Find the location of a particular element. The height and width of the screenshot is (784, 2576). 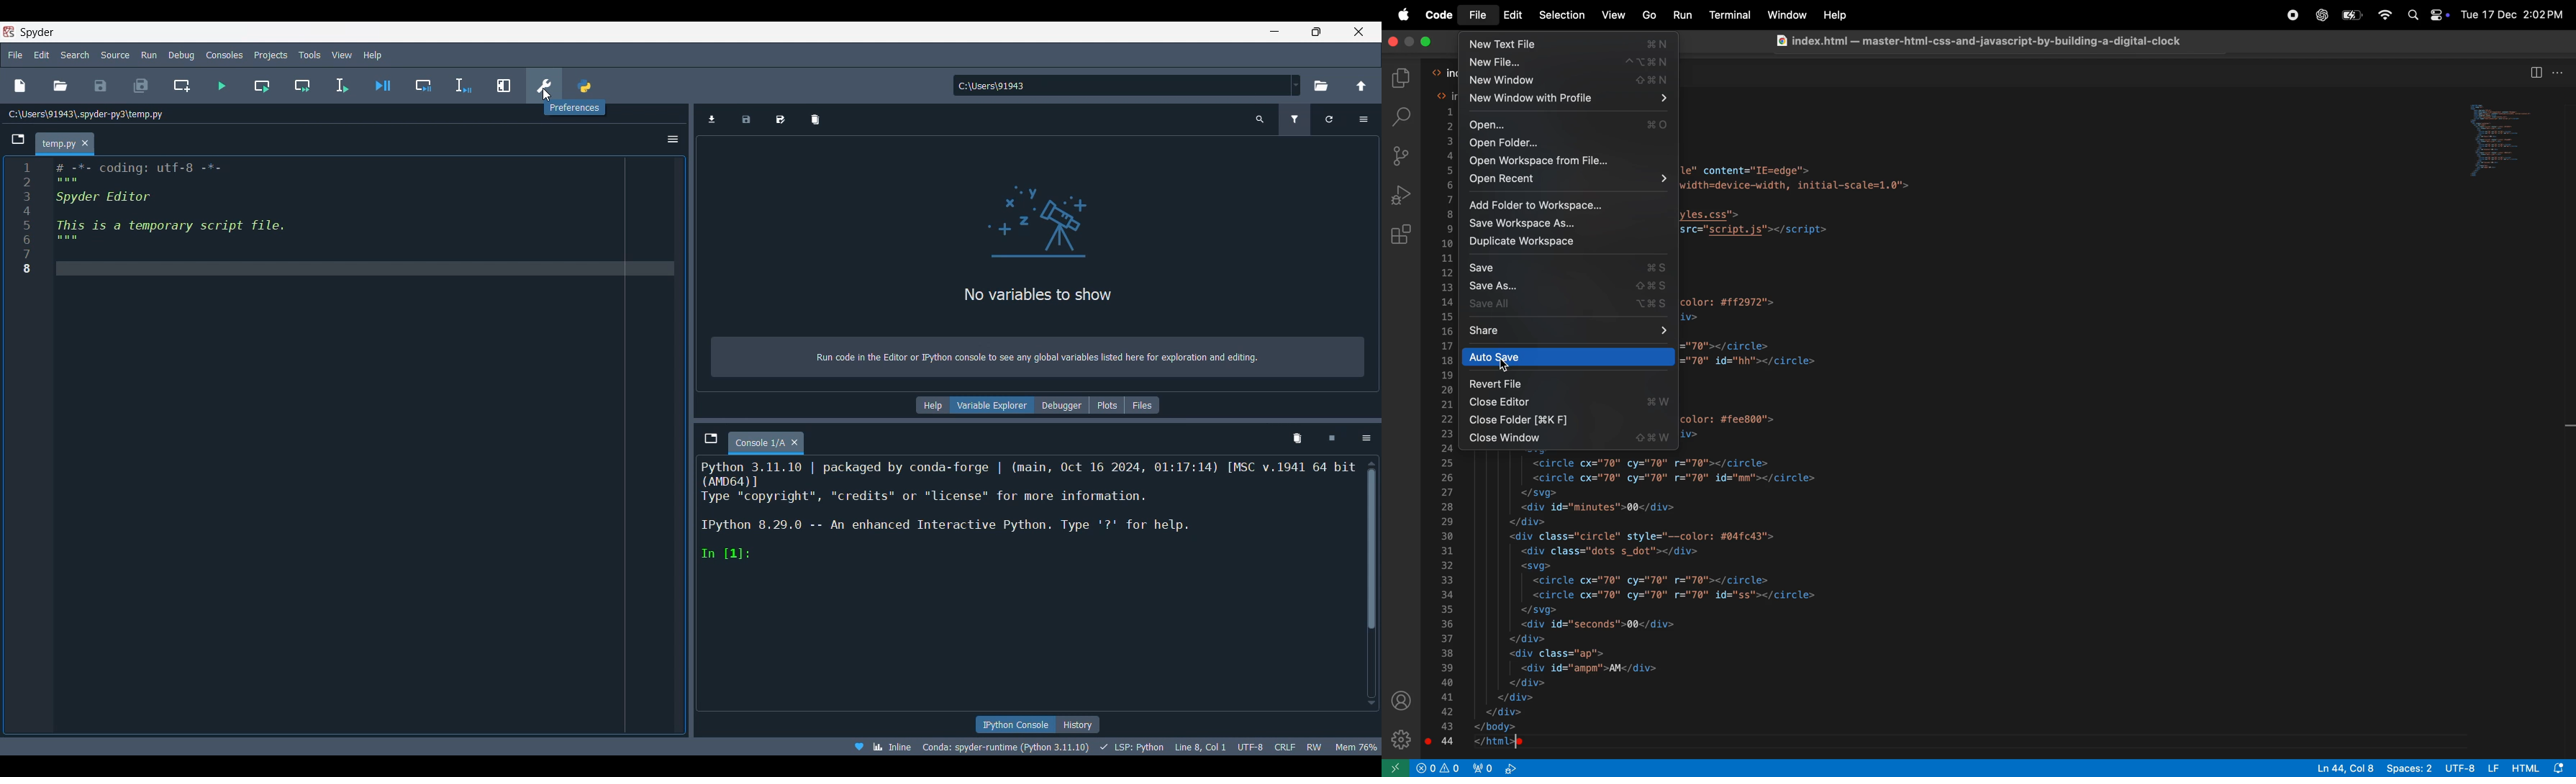

Close interface is located at coordinates (1359, 32).